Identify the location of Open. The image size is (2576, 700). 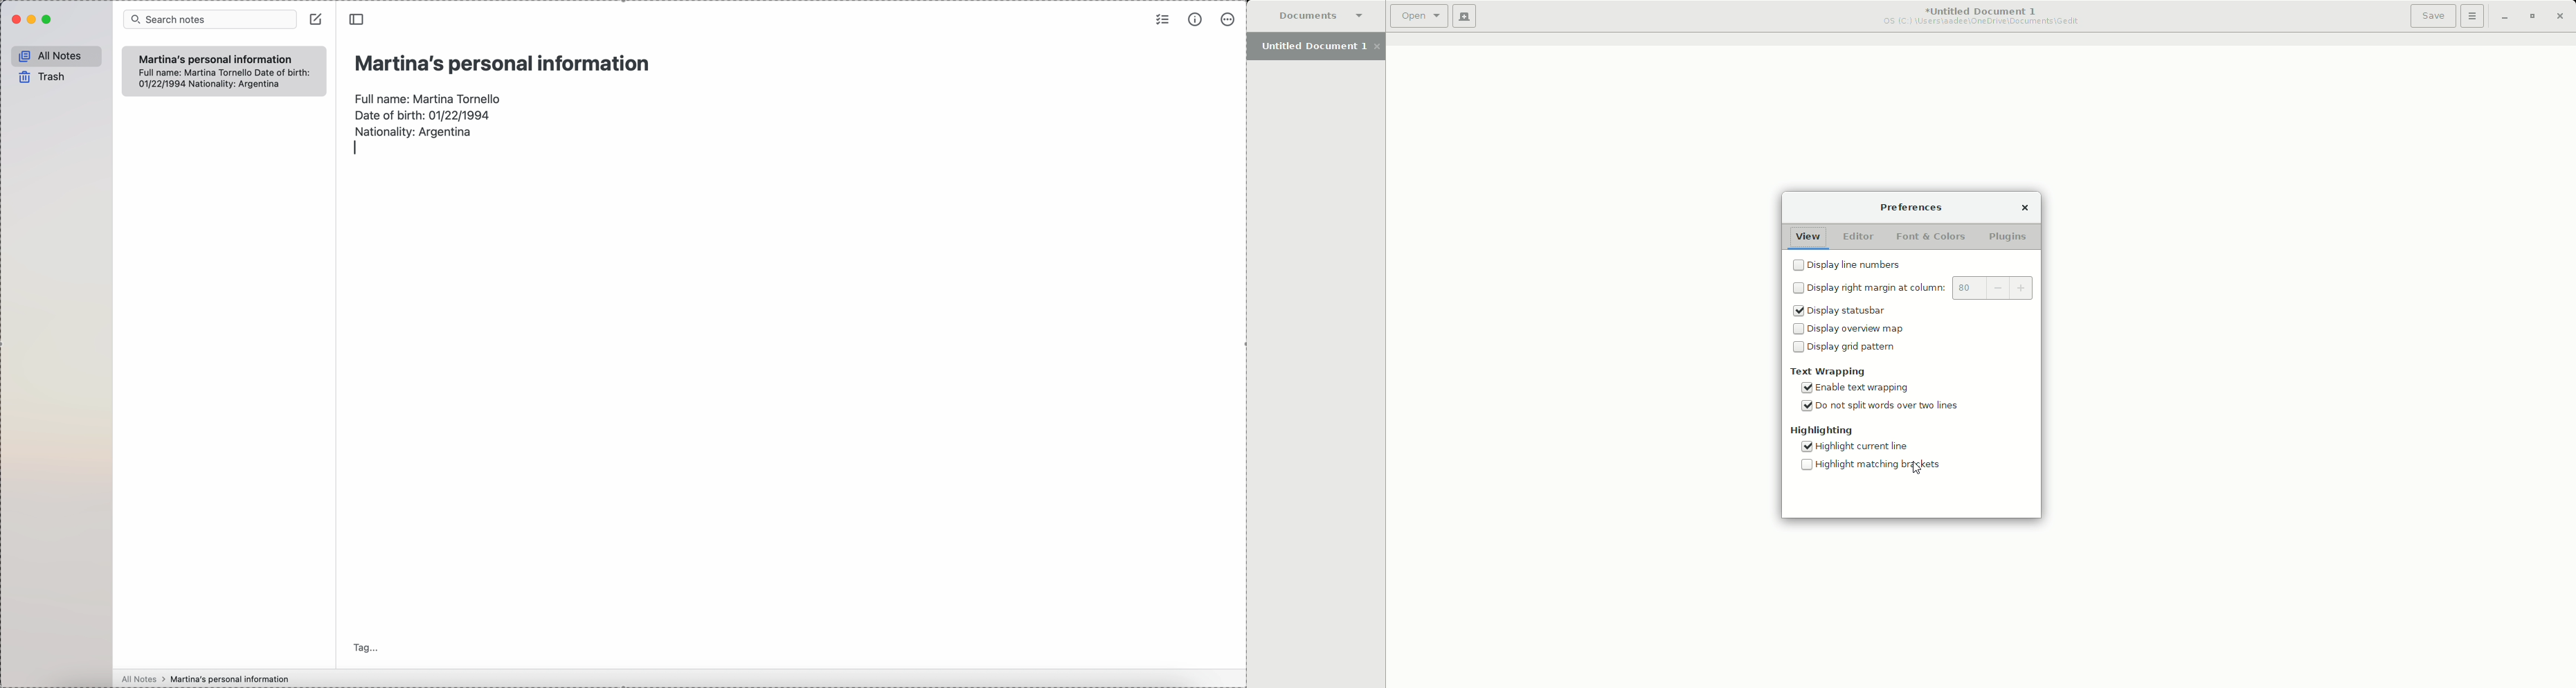
(1416, 18).